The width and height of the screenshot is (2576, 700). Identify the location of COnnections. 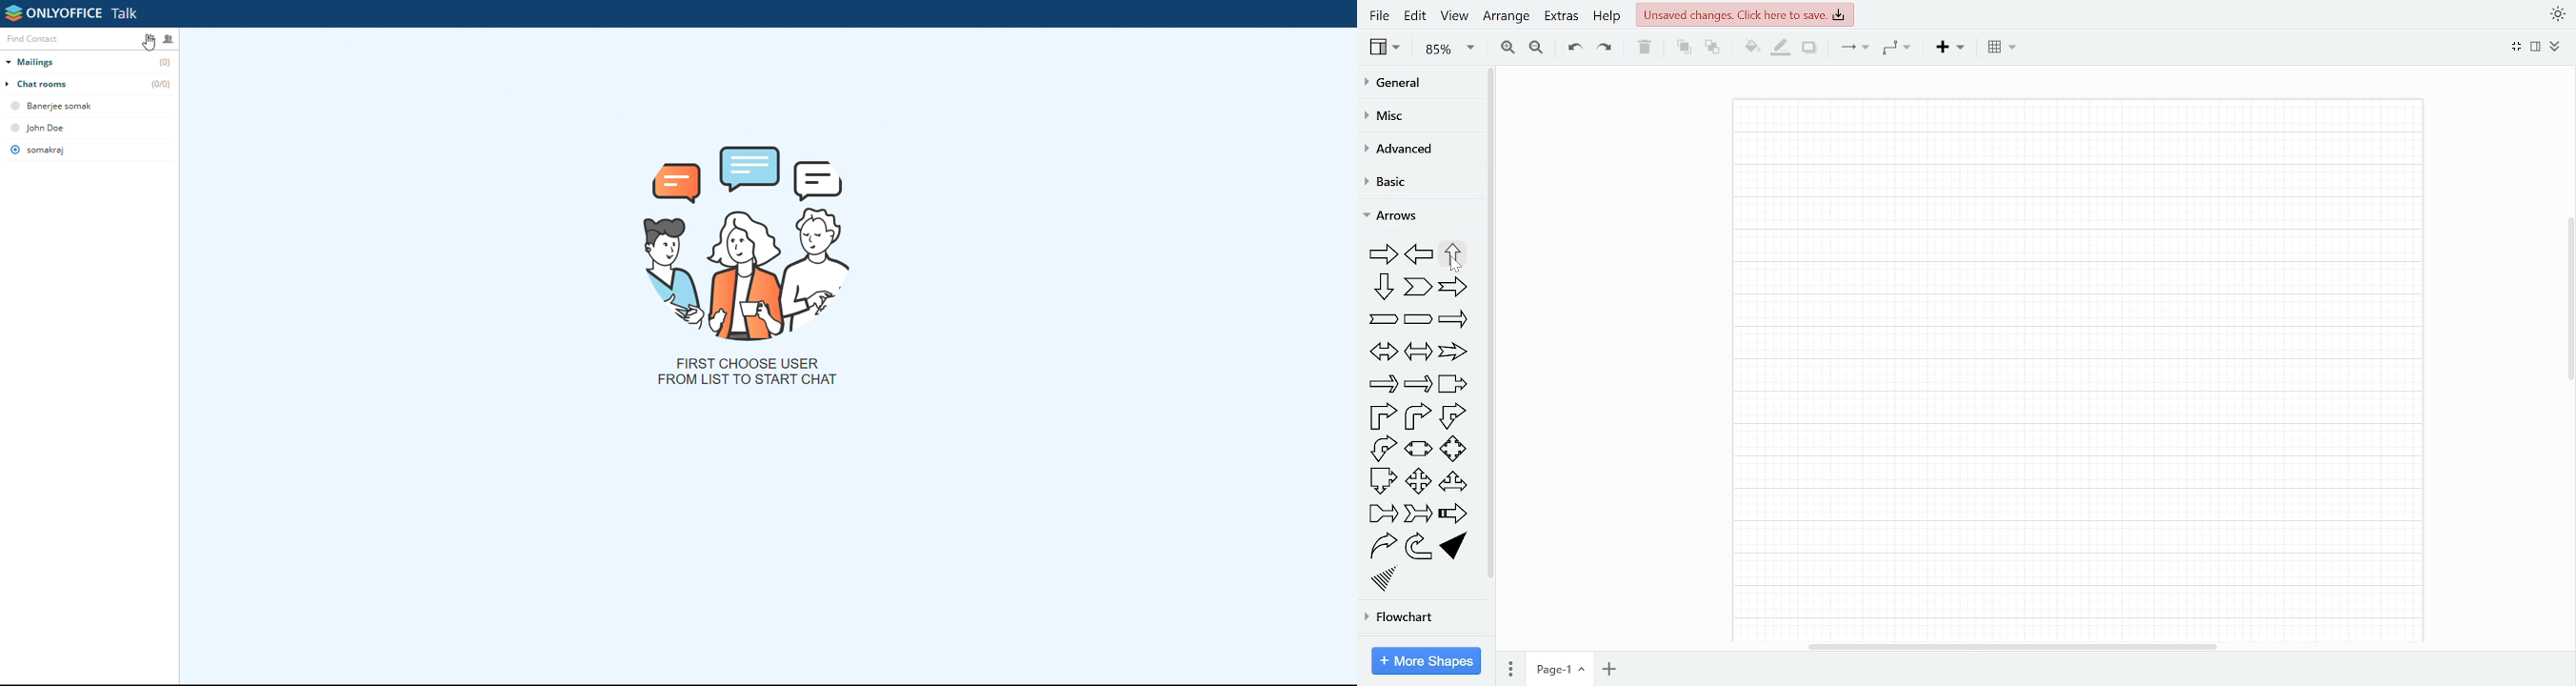
(1855, 48).